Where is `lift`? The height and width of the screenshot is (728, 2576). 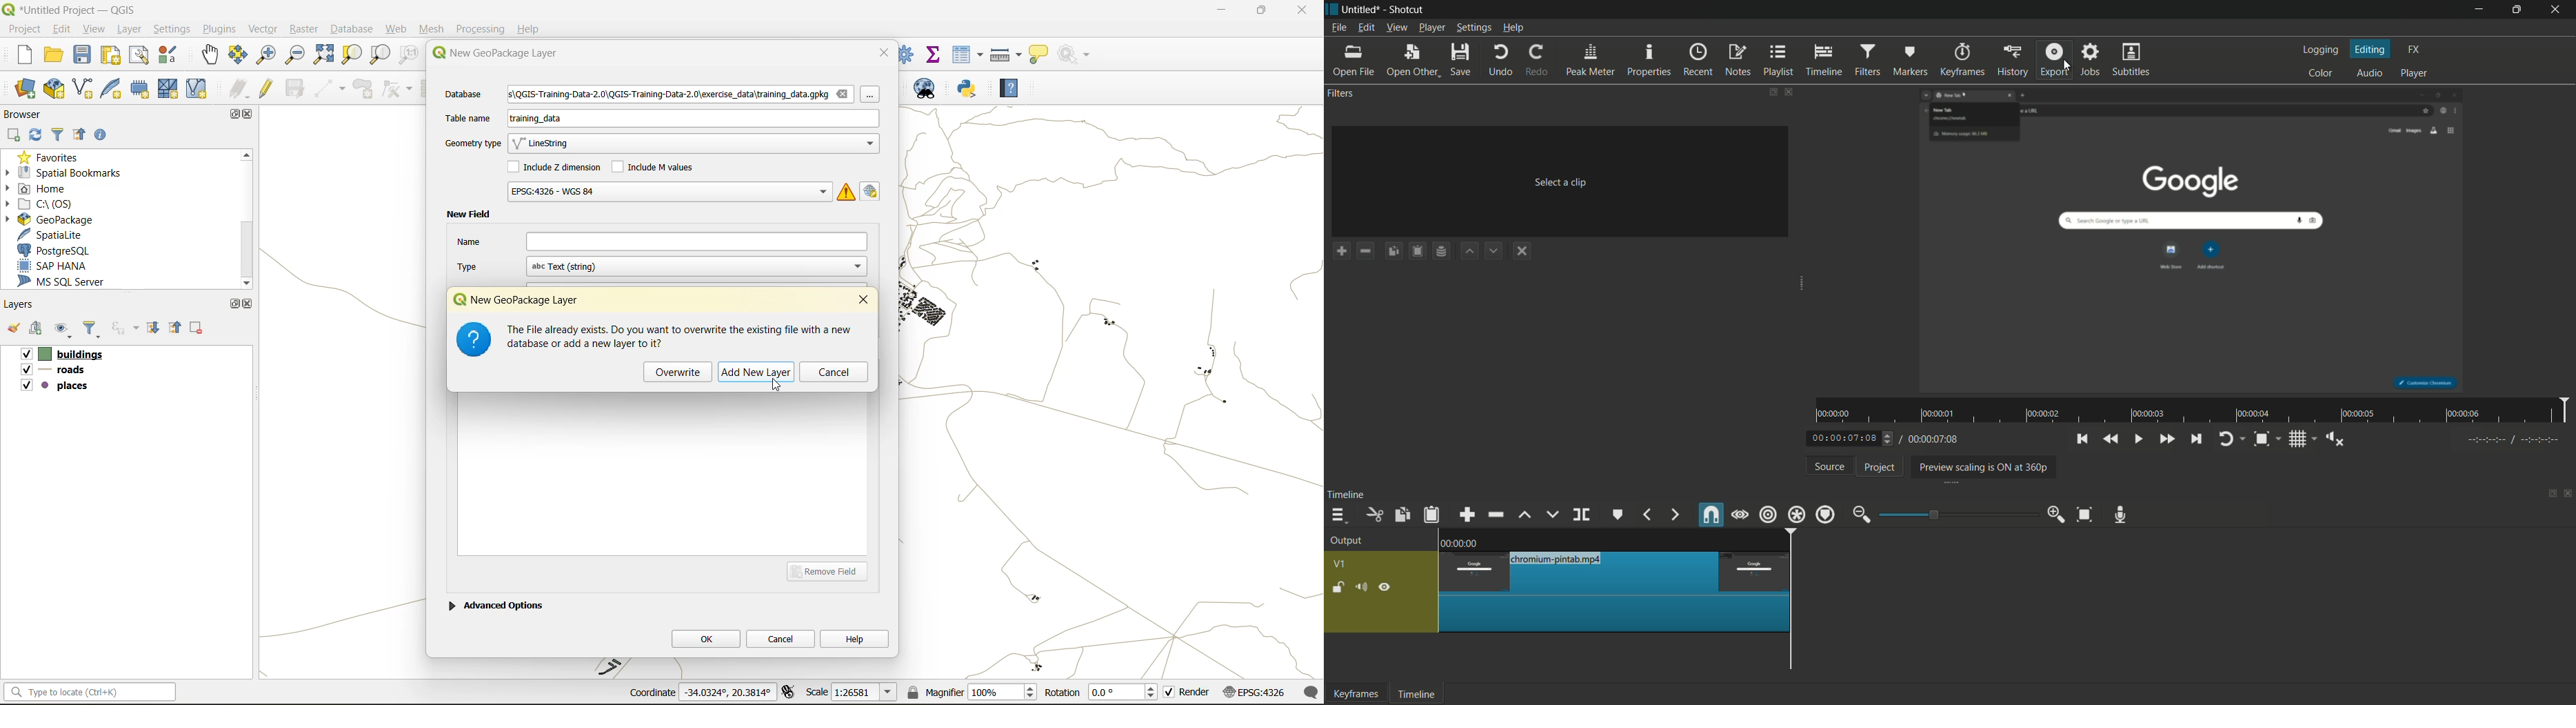
lift is located at coordinates (1526, 516).